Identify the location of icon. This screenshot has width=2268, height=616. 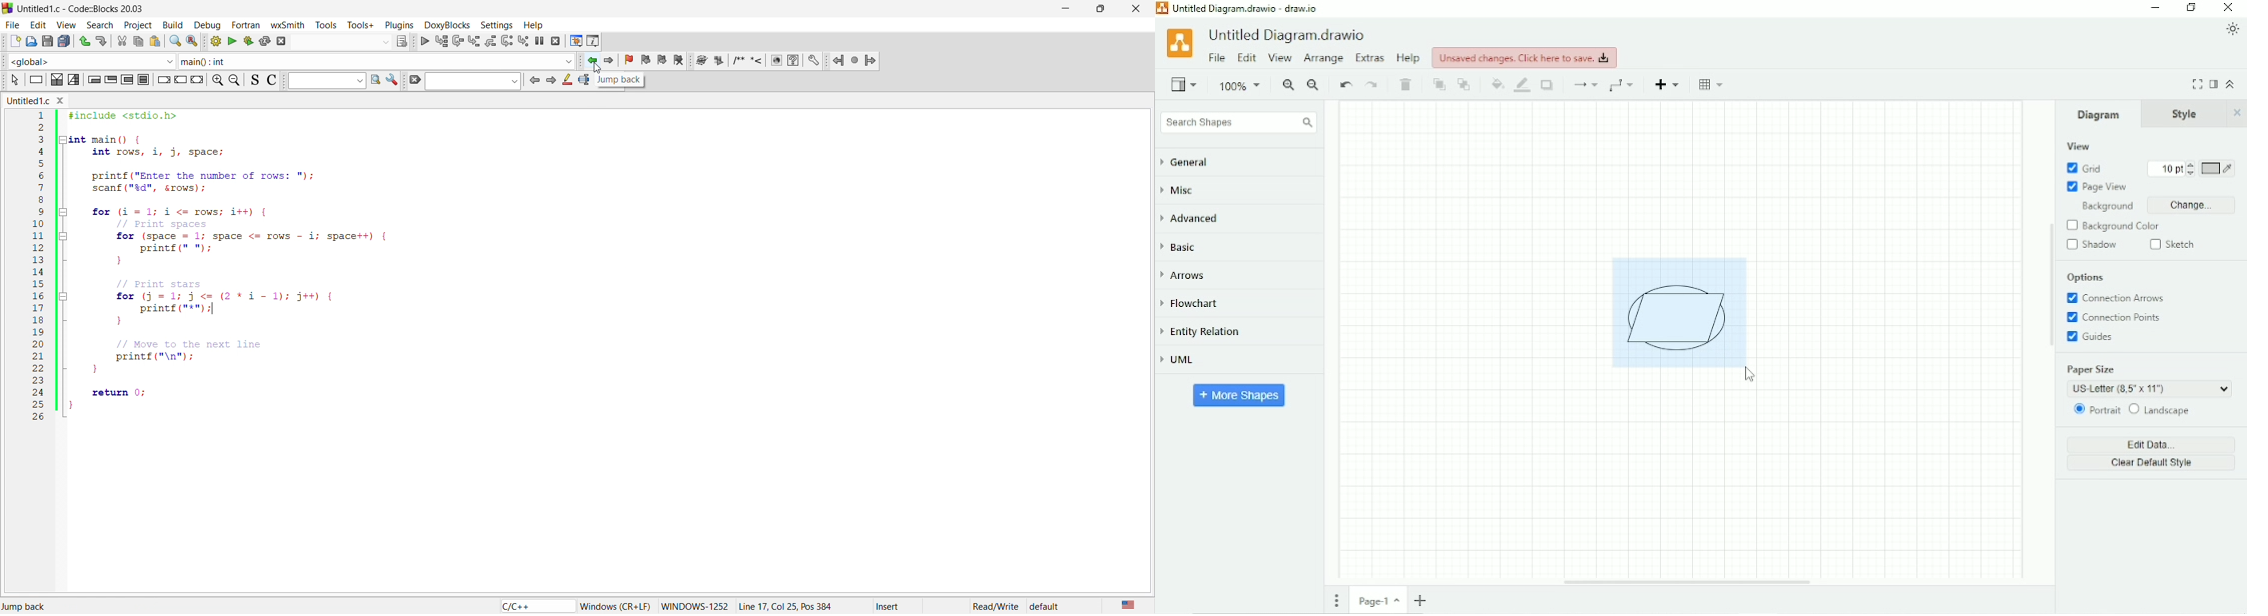
(567, 81).